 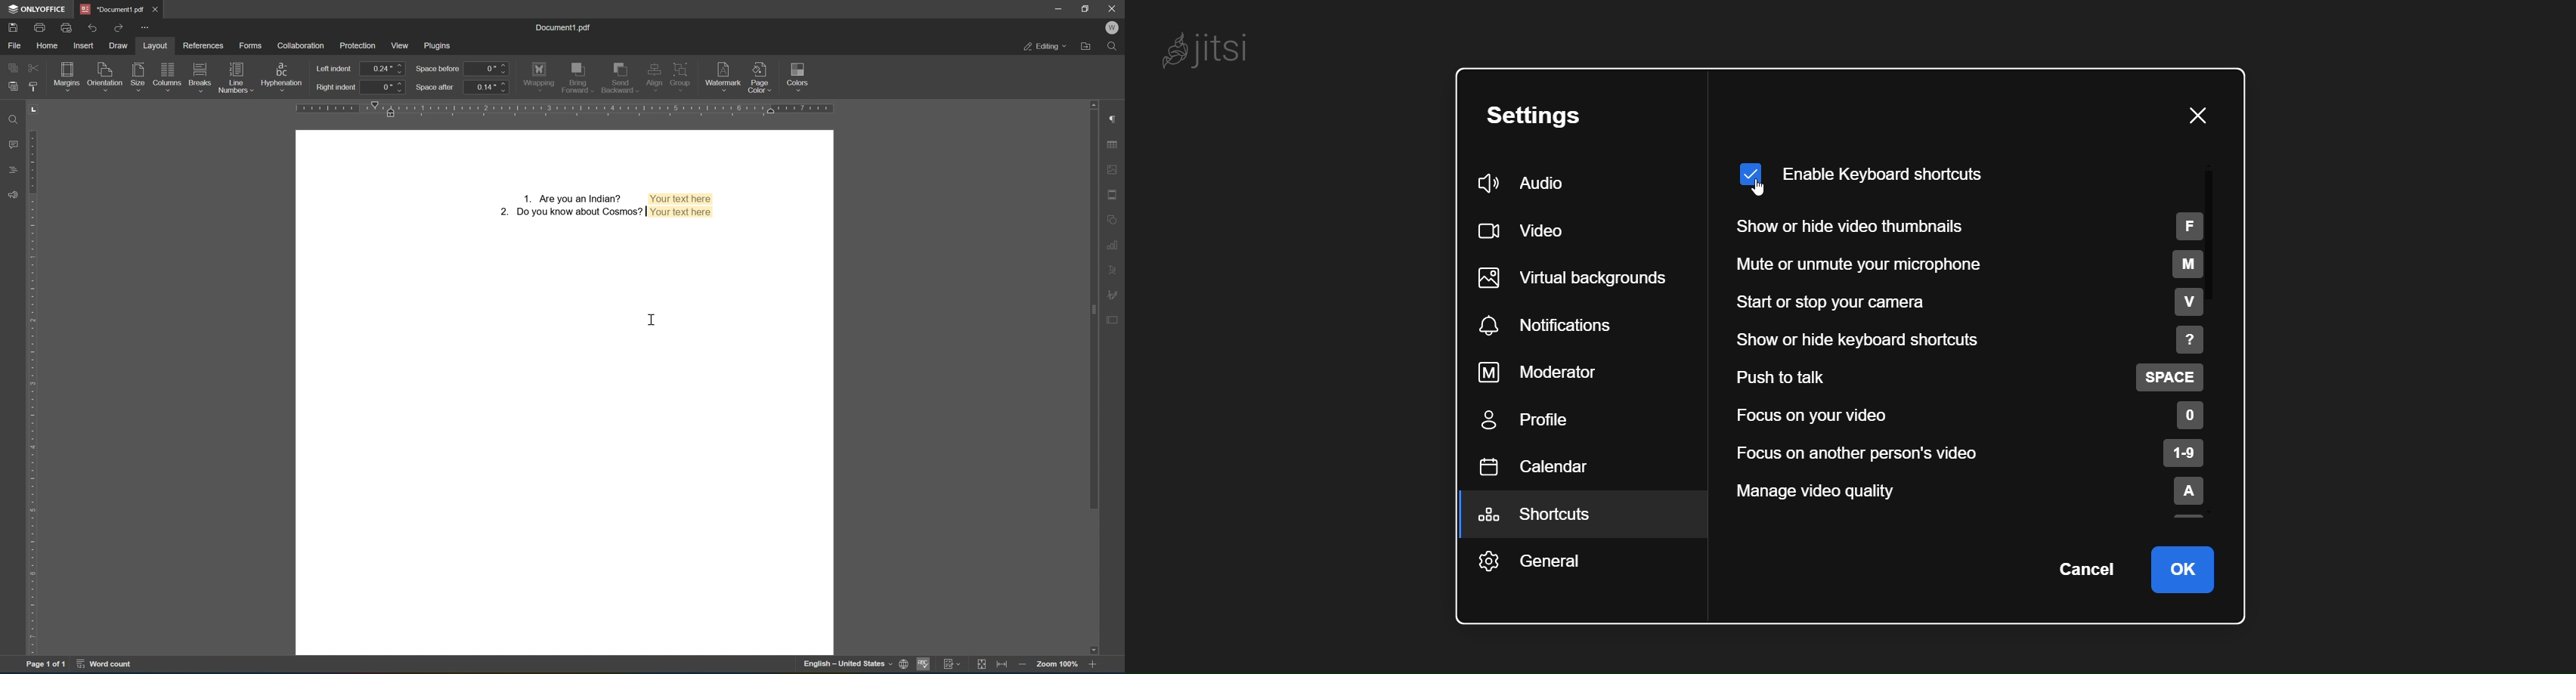 I want to click on space after, so click(x=436, y=87).